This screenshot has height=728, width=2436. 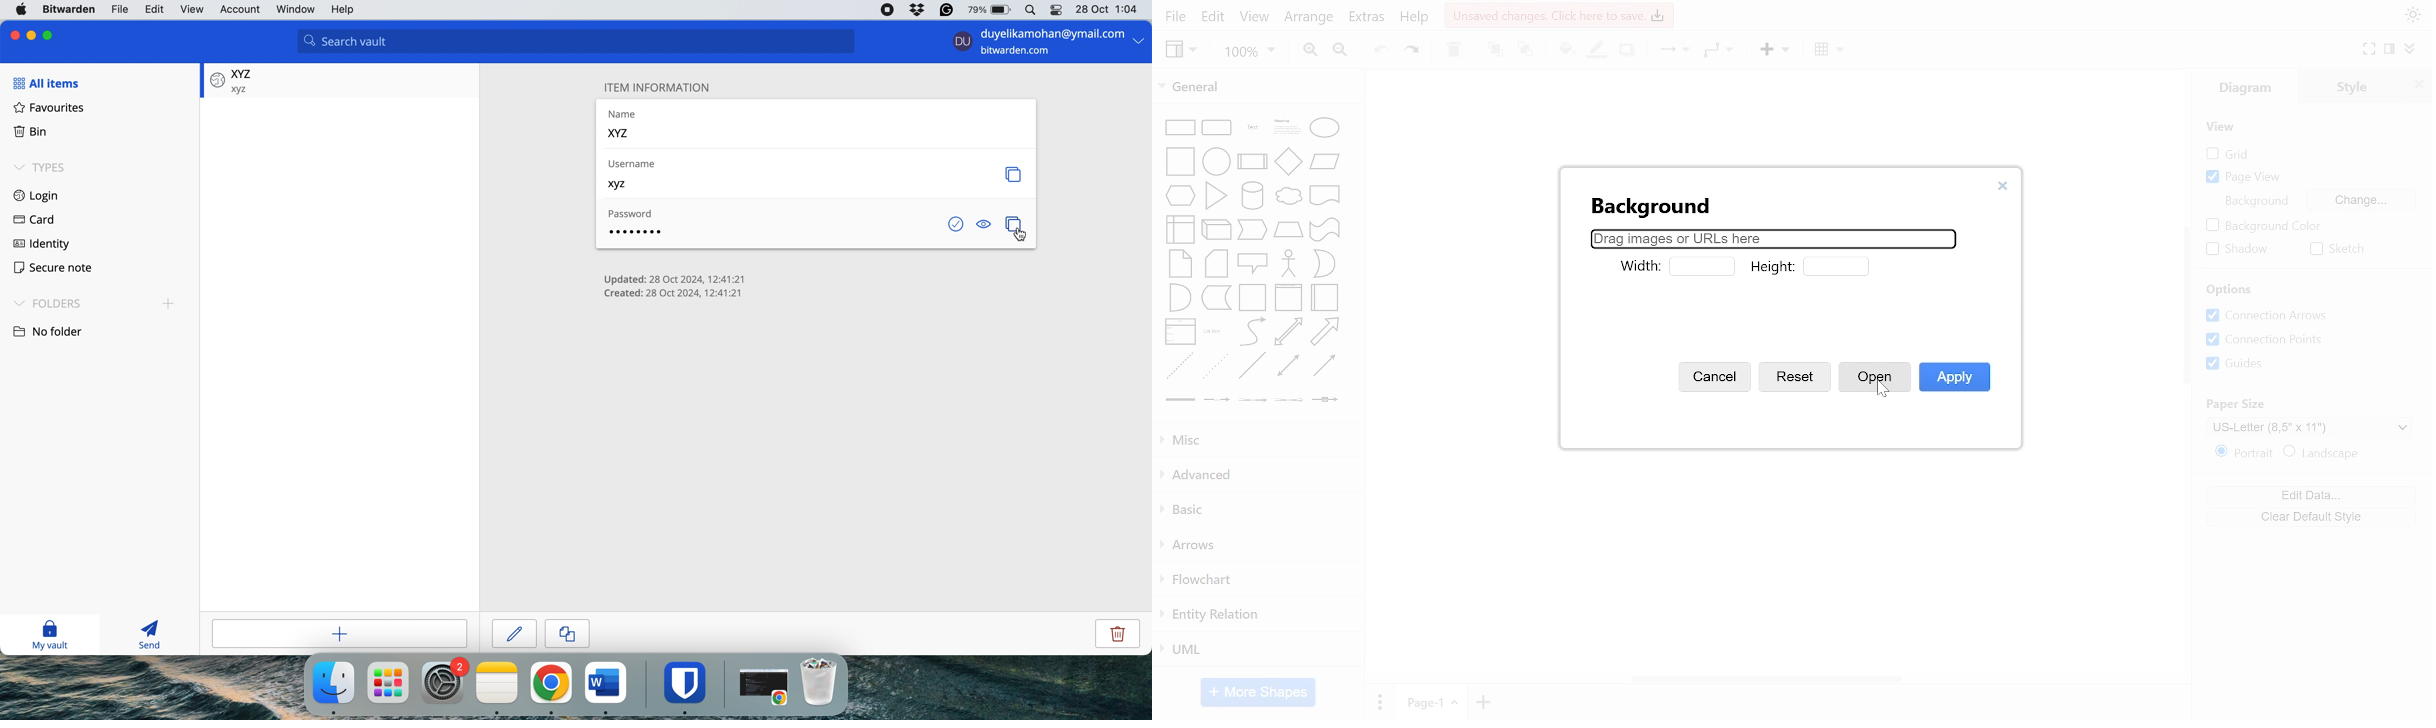 What do you see at coordinates (2184, 309) in the screenshot?
I see `vertical scrollbar` at bounding box center [2184, 309].